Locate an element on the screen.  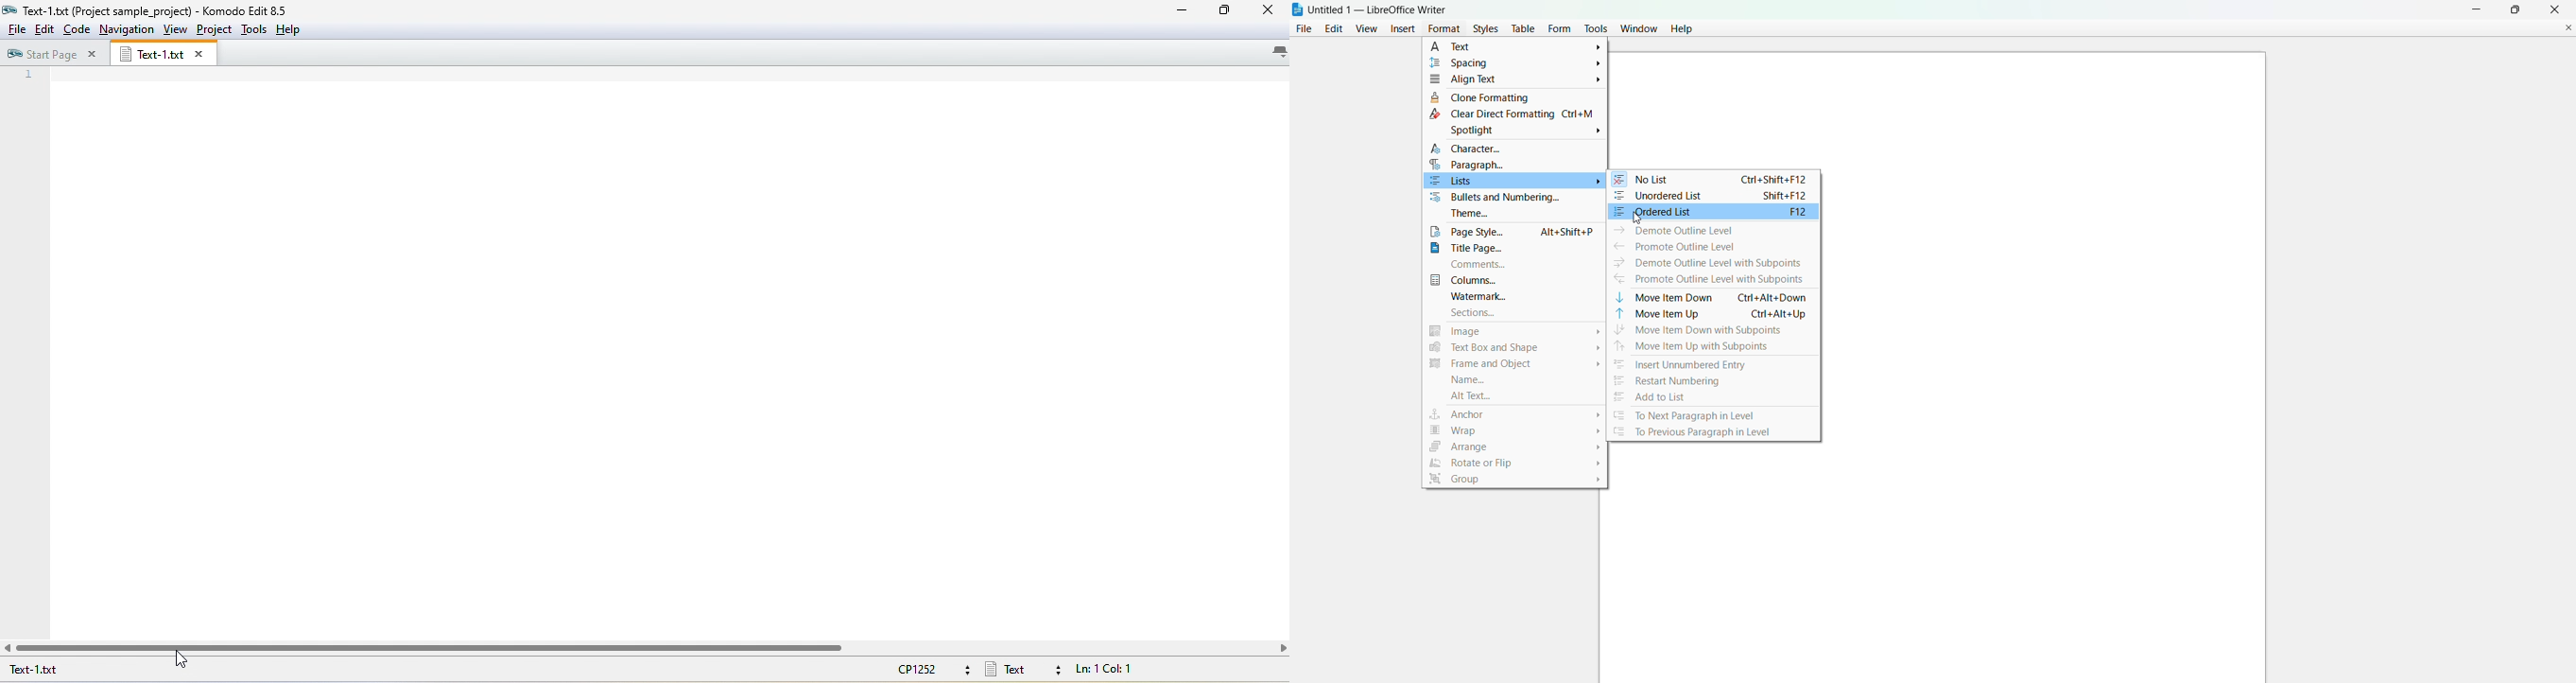
clear direct formatting Ctrl+M is located at coordinates (1512, 115).